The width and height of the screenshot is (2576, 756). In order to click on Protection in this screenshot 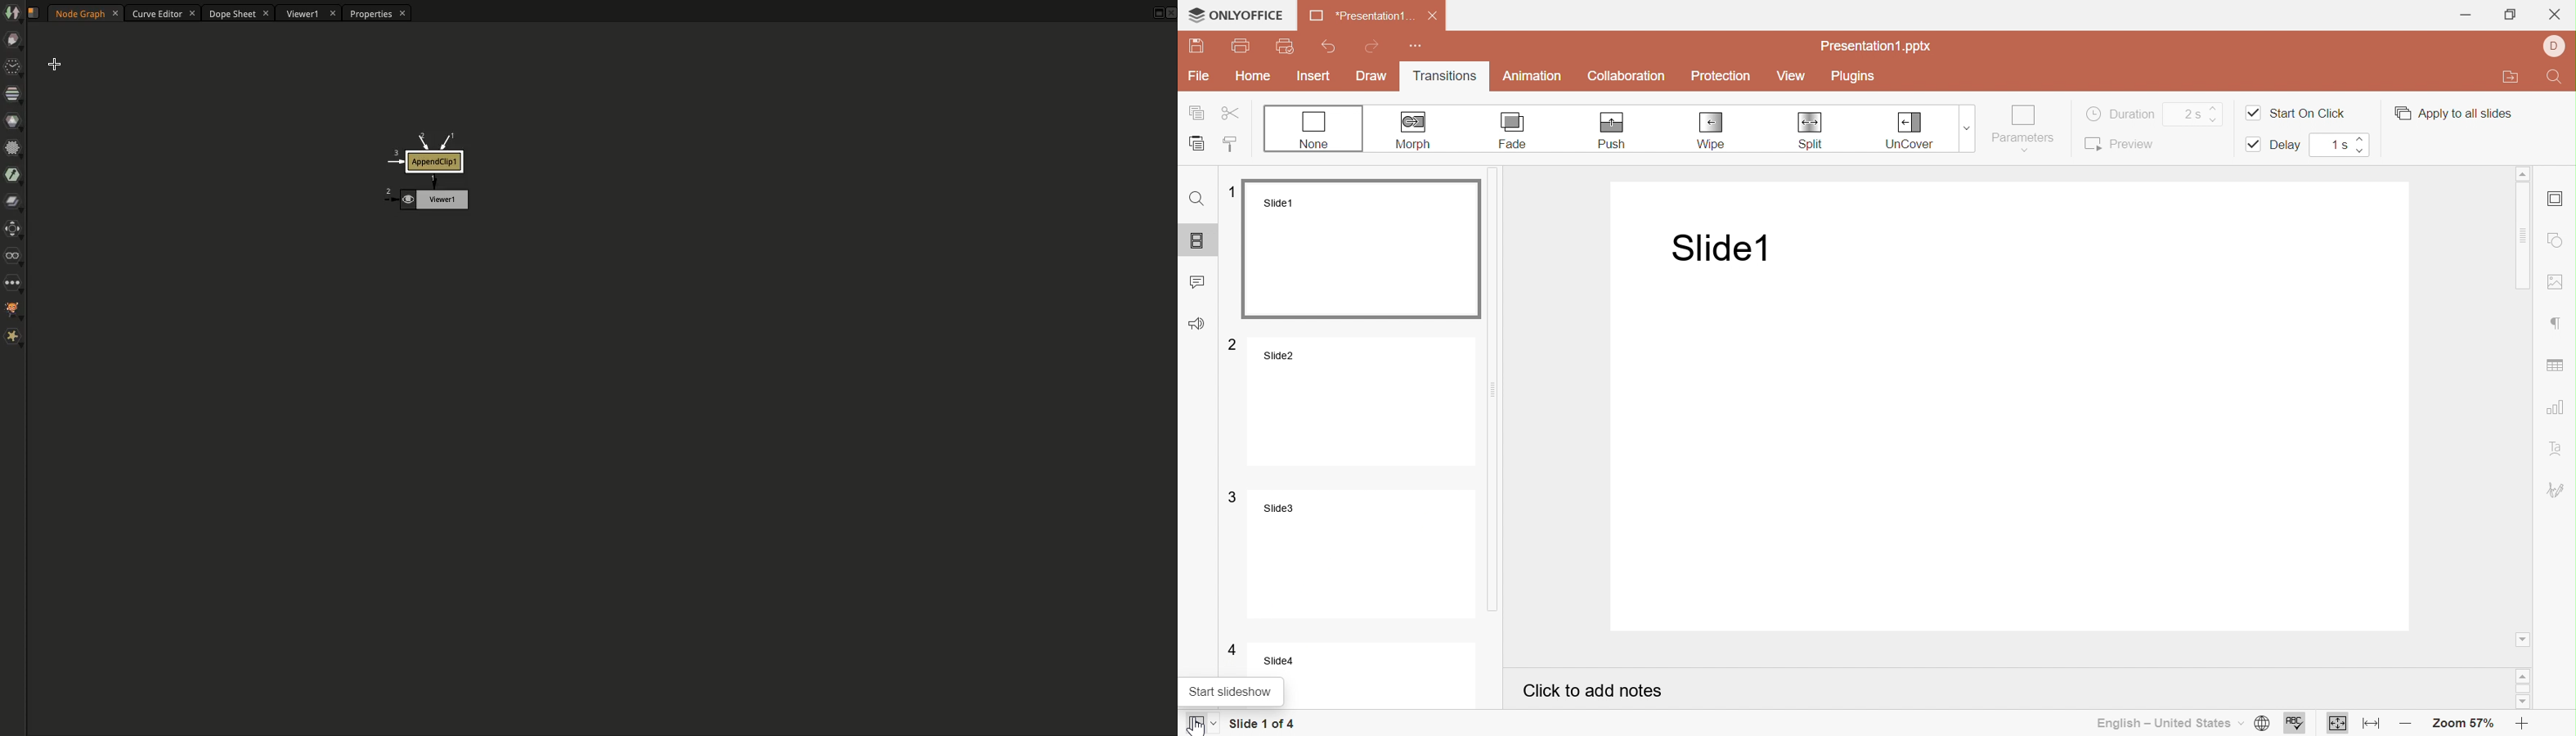, I will do `click(1722, 77)`.